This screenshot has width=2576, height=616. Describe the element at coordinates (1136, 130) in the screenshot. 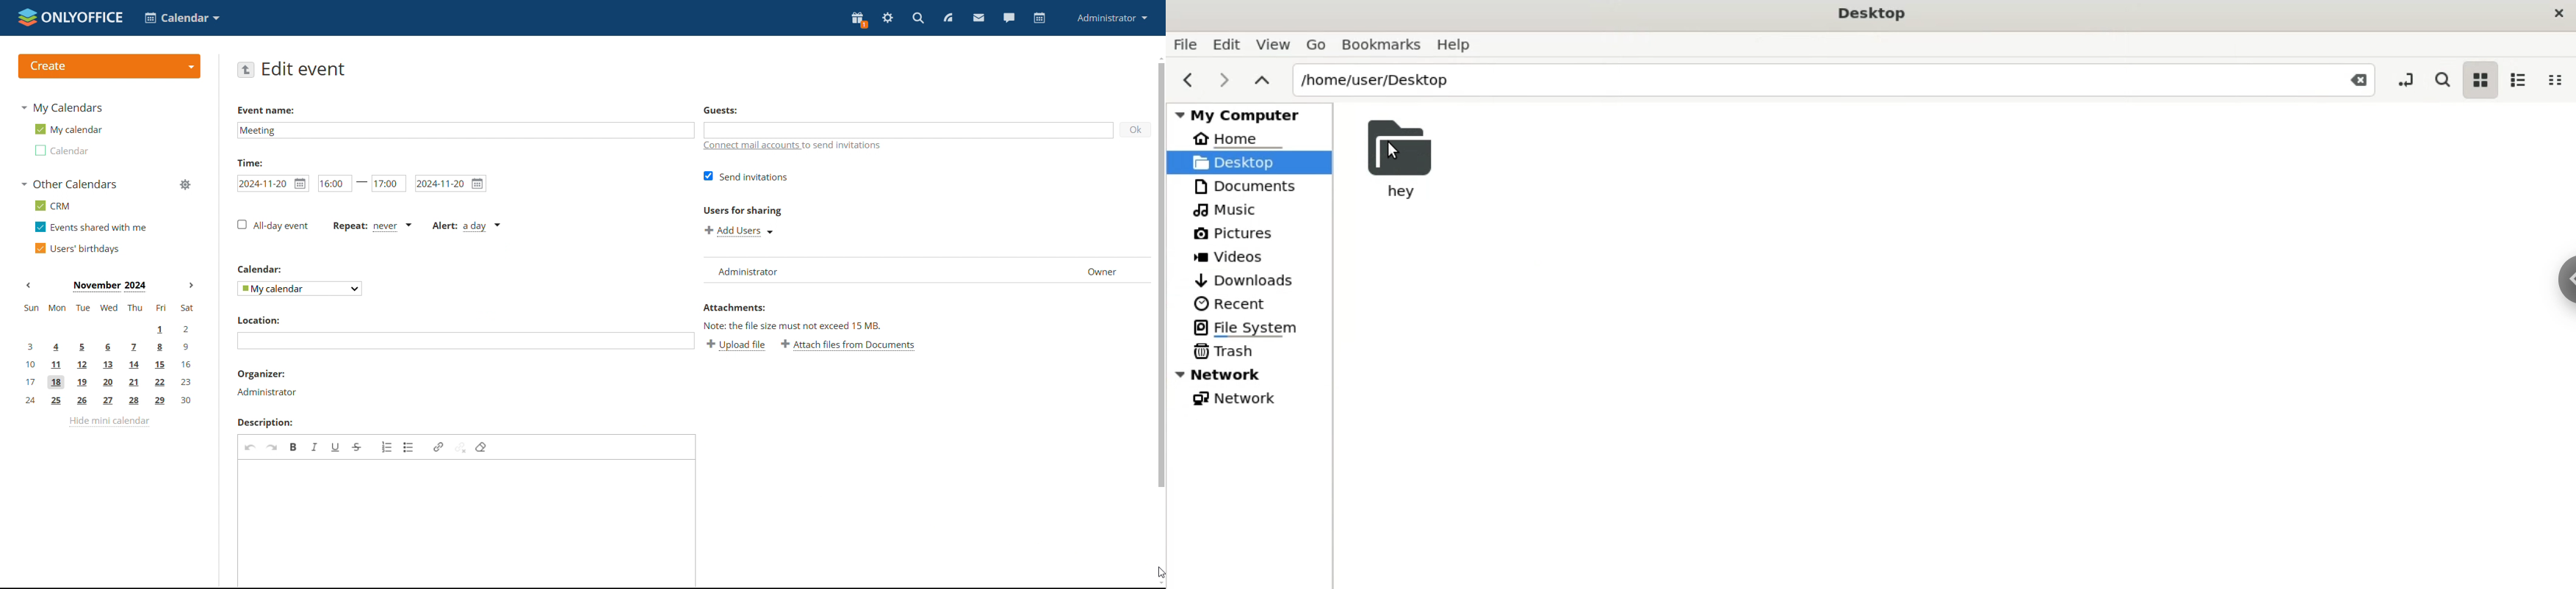

I see `ok` at that location.